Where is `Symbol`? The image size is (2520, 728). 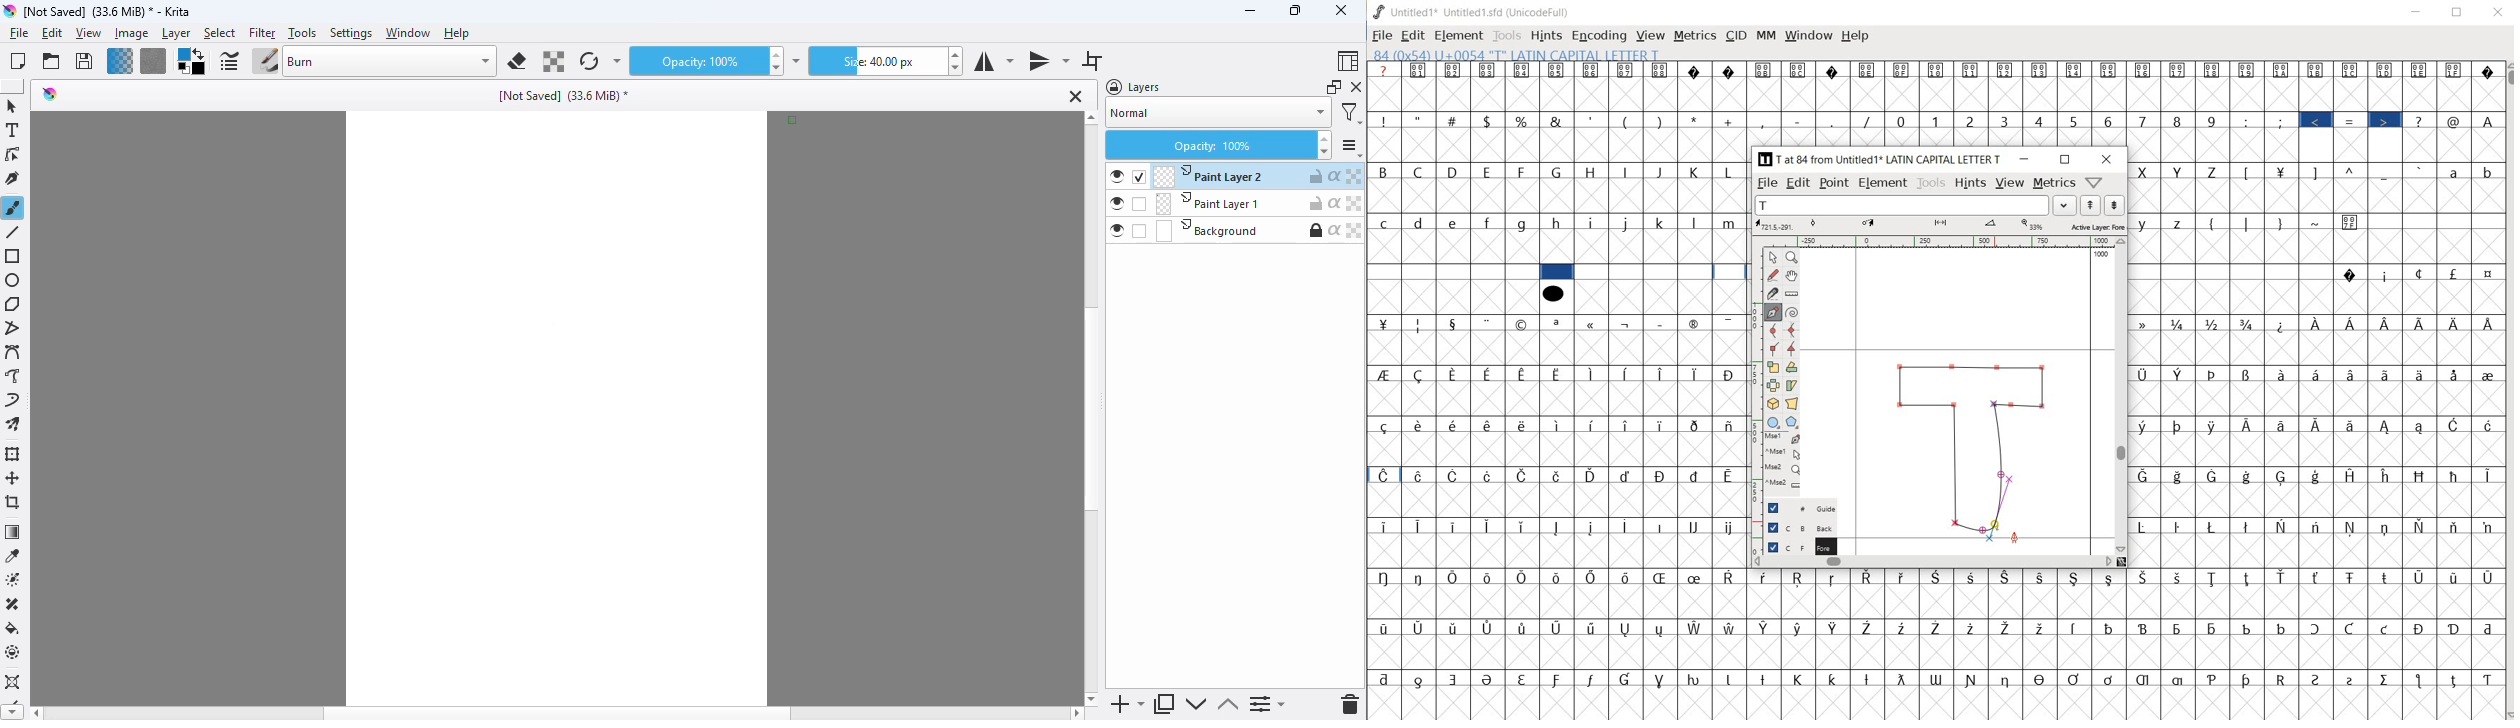
Symbol is located at coordinates (1937, 70).